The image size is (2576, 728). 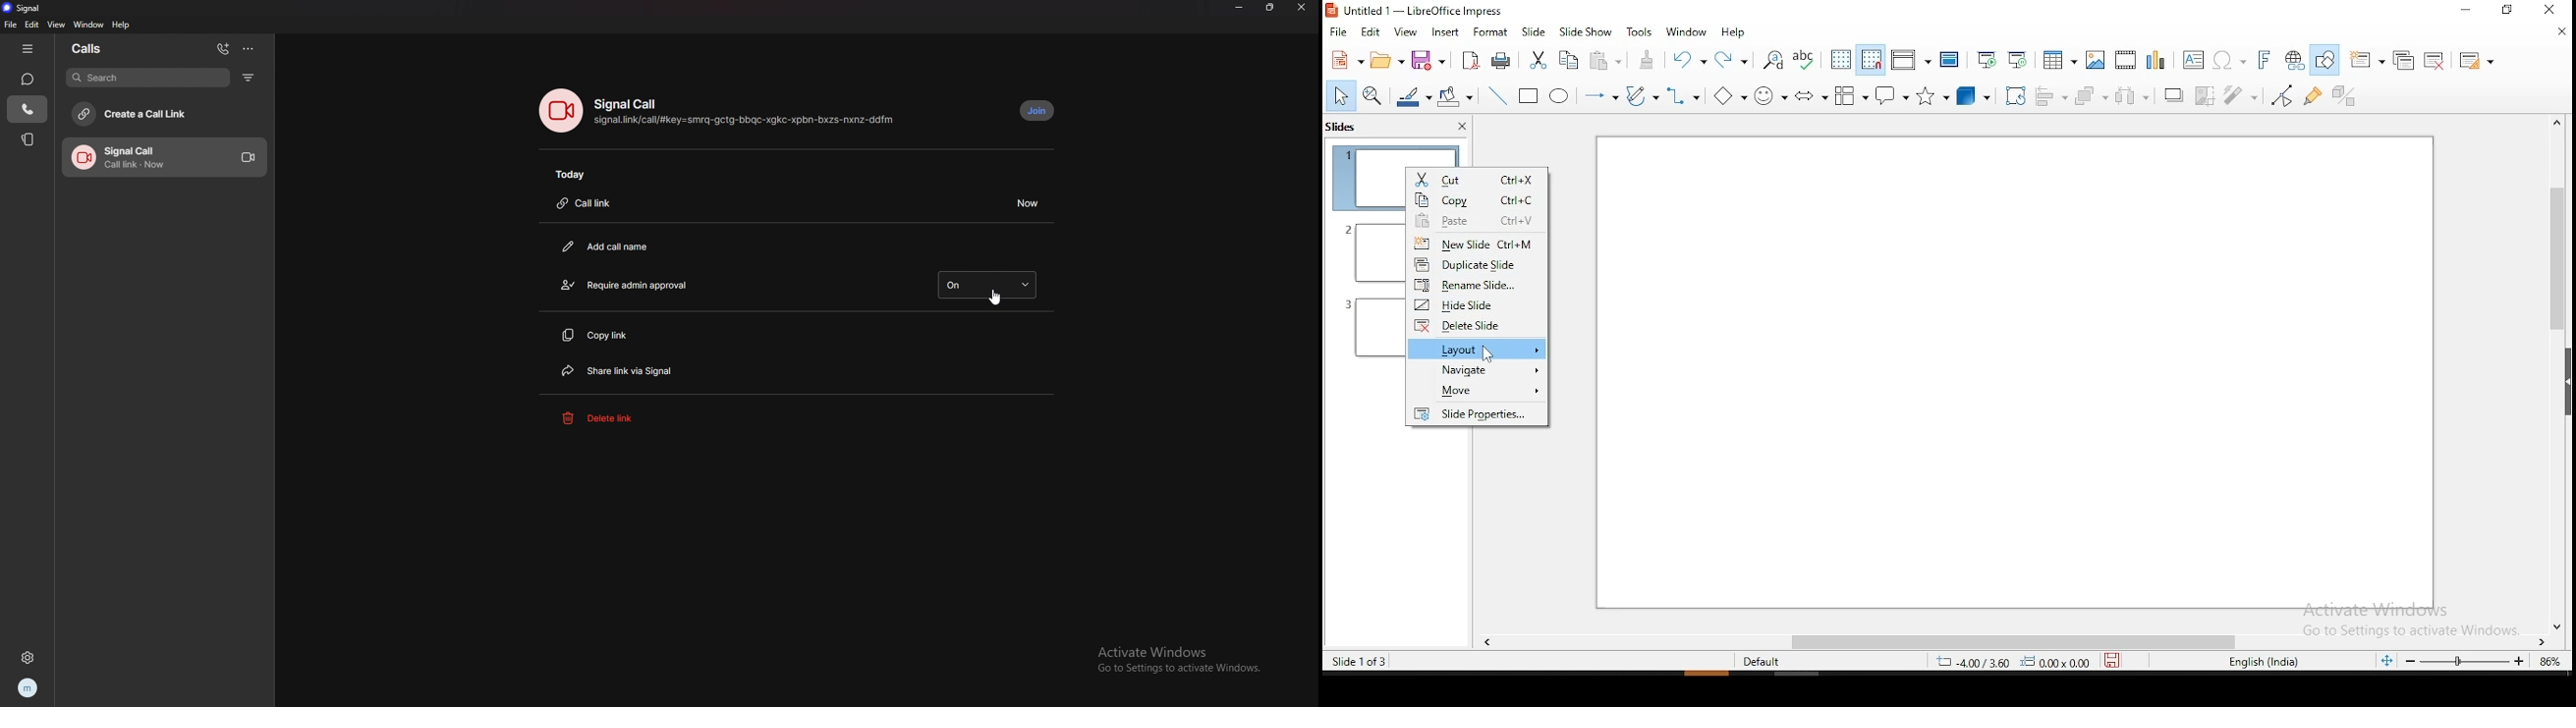 What do you see at coordinates (1347, 62) in the screenshot?
I see `new tool` at bounding box center [1347, 62].